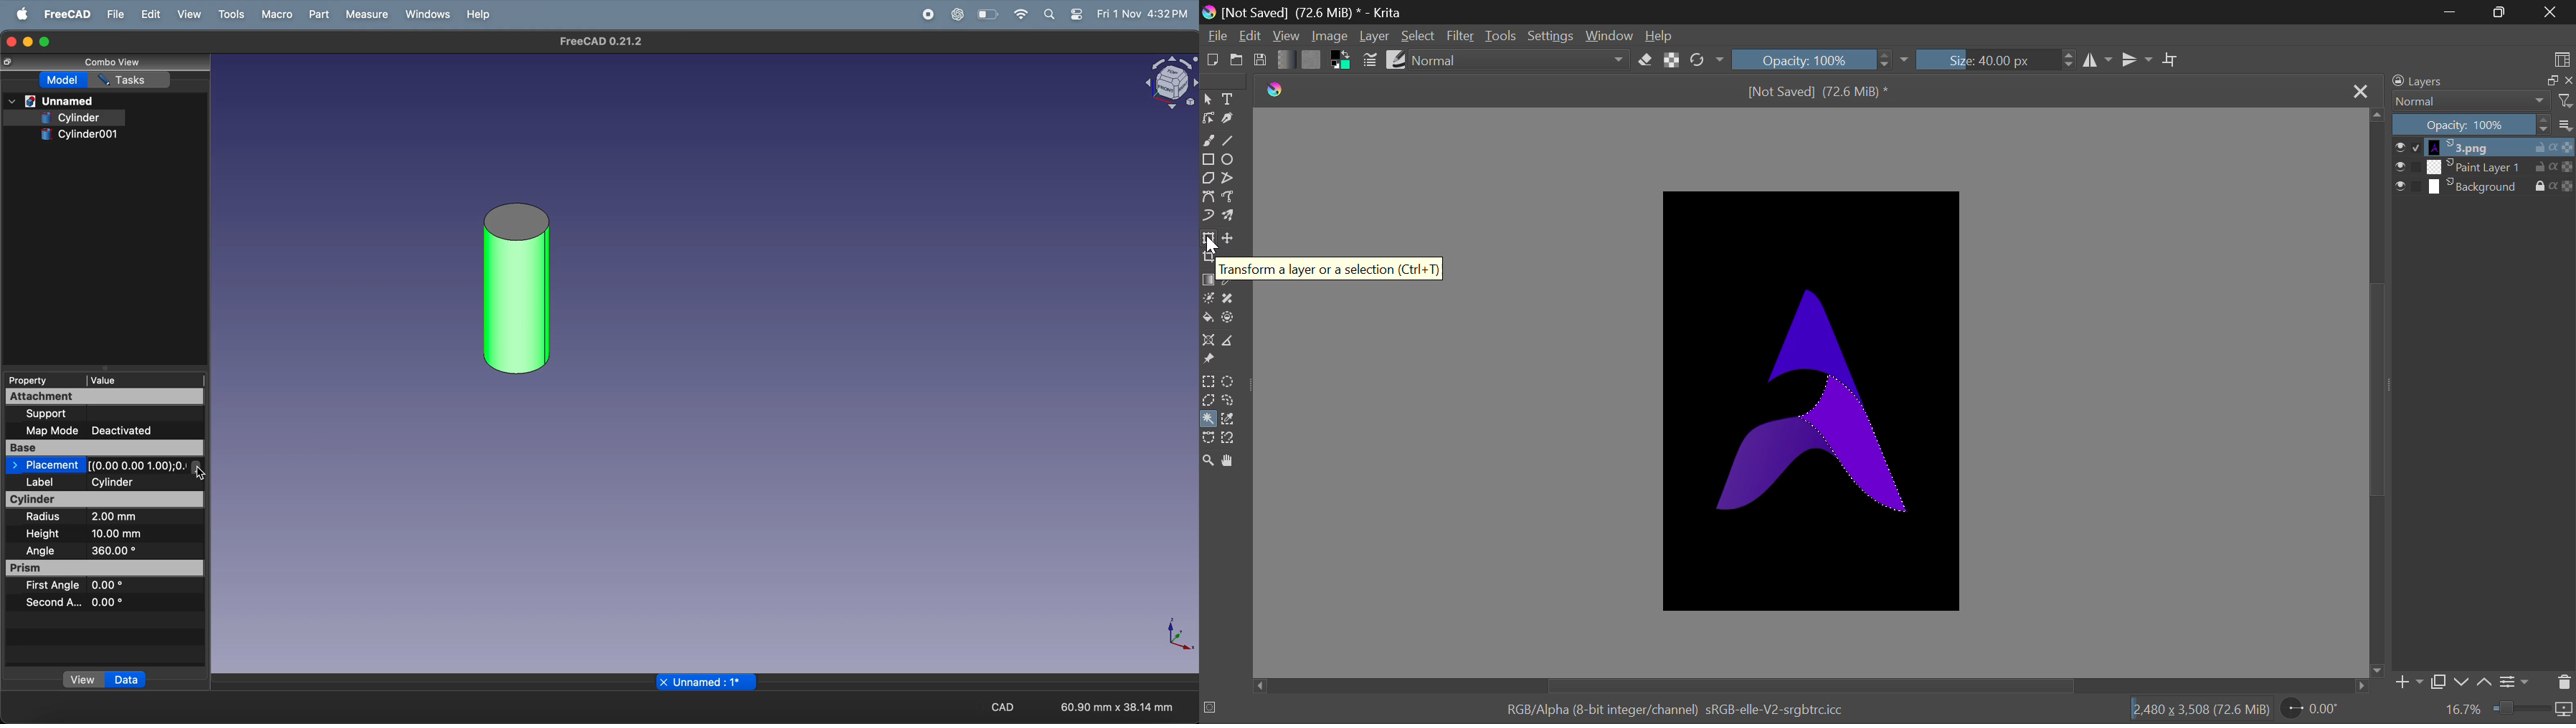  What do you see at coordinates (1342, 60) in the screenshot?
I see `Colors in use` at bounding box center [1342, 60].